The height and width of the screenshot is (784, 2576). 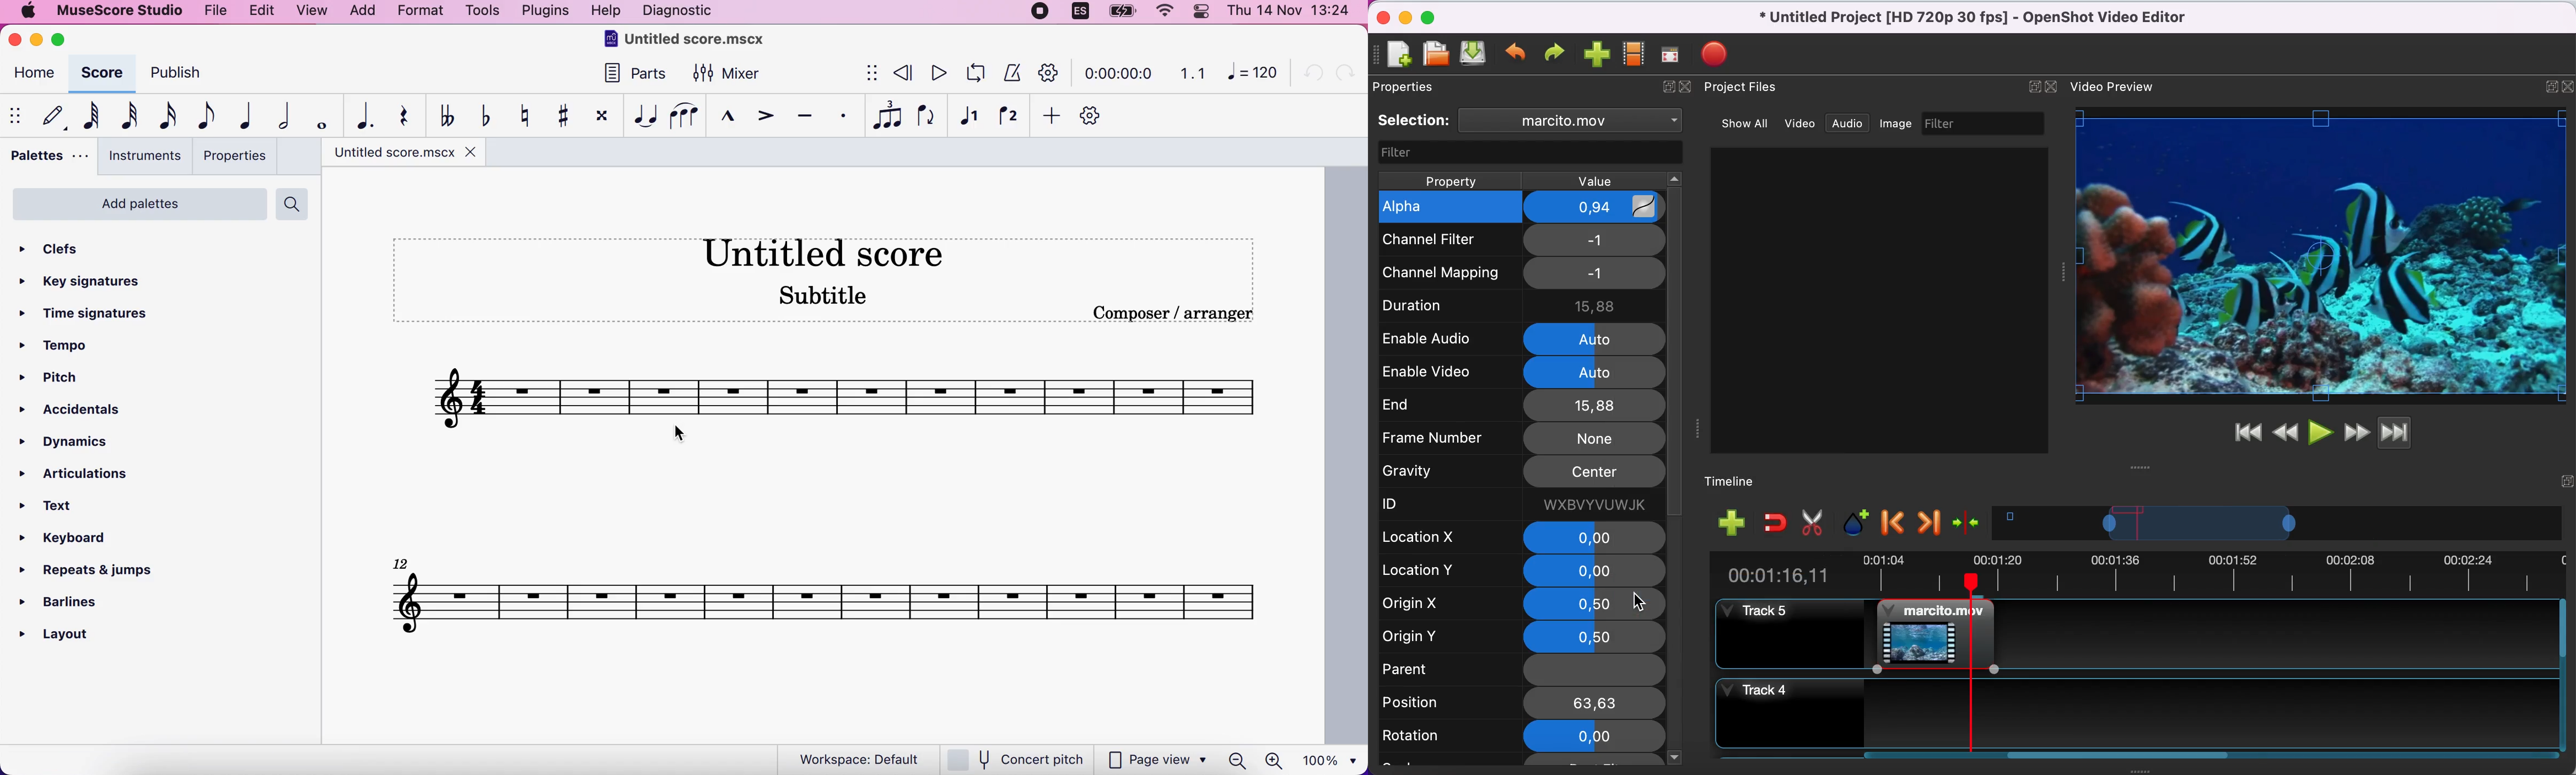 What do you see at coordinates (824, 600) in the screenshot?
I see `musical scales` at bounding box center [824, 600].